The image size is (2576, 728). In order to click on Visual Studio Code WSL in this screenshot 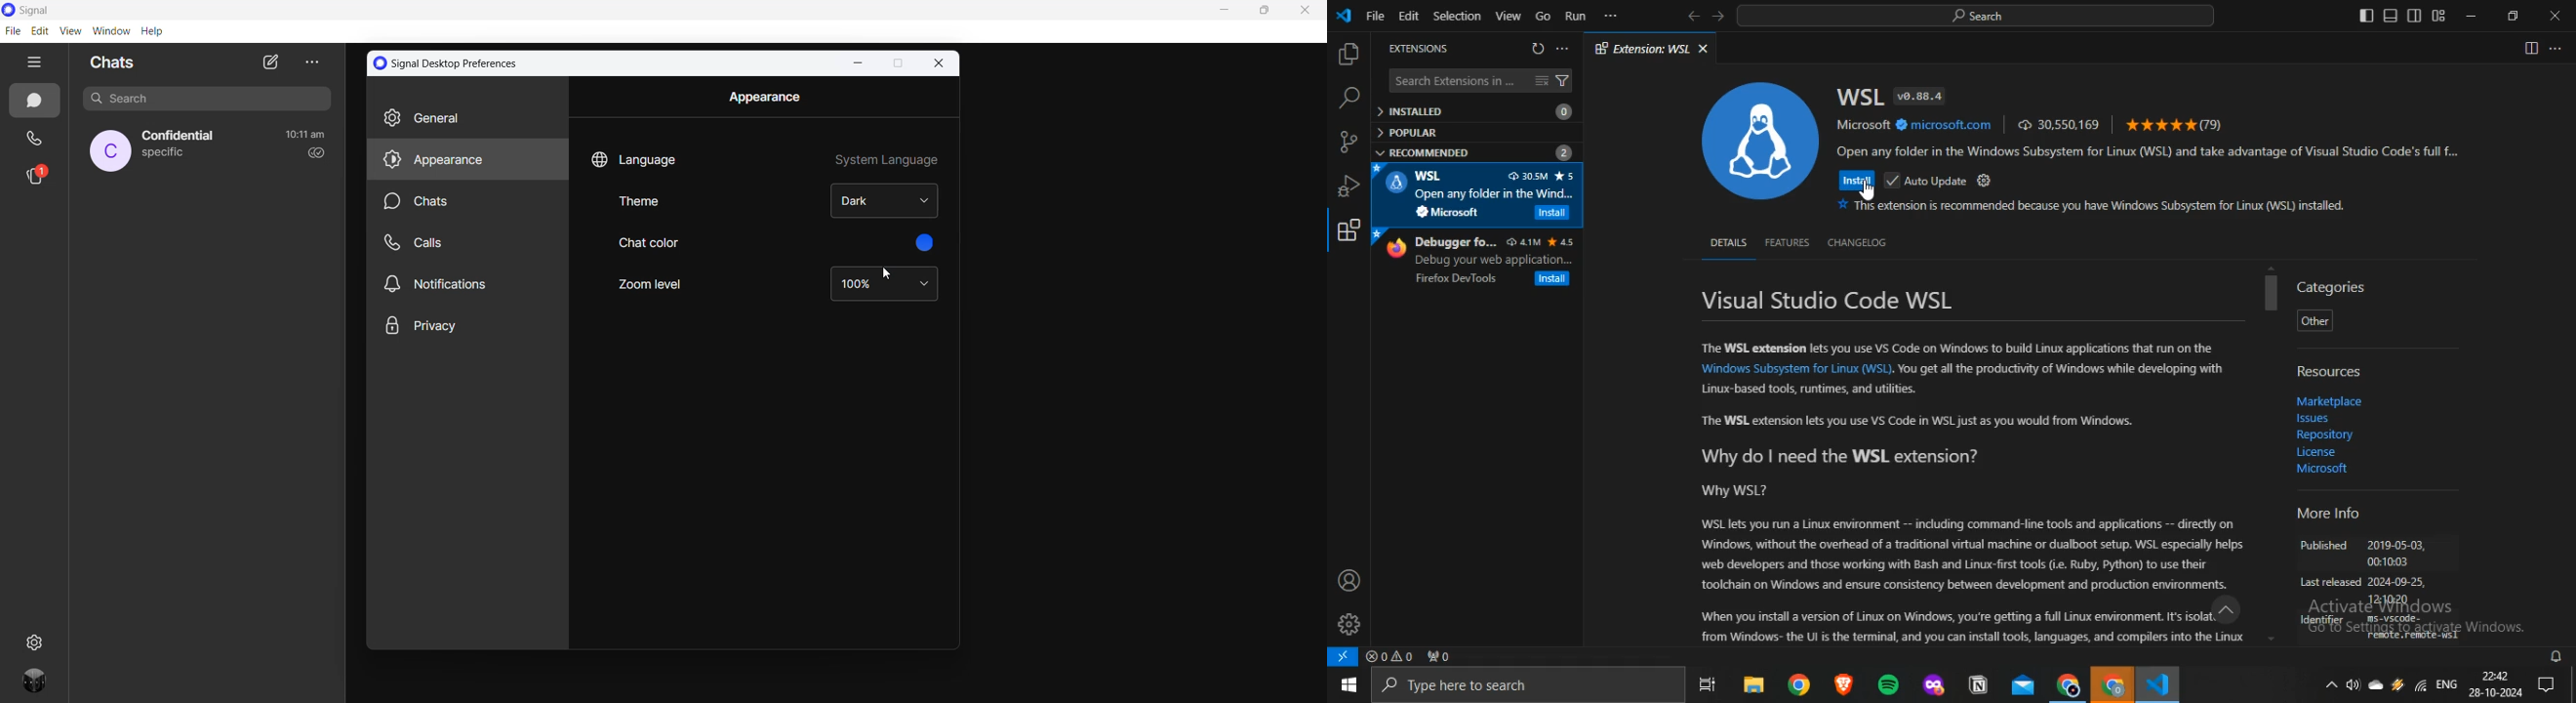, I will do `click(1828, 301)`.